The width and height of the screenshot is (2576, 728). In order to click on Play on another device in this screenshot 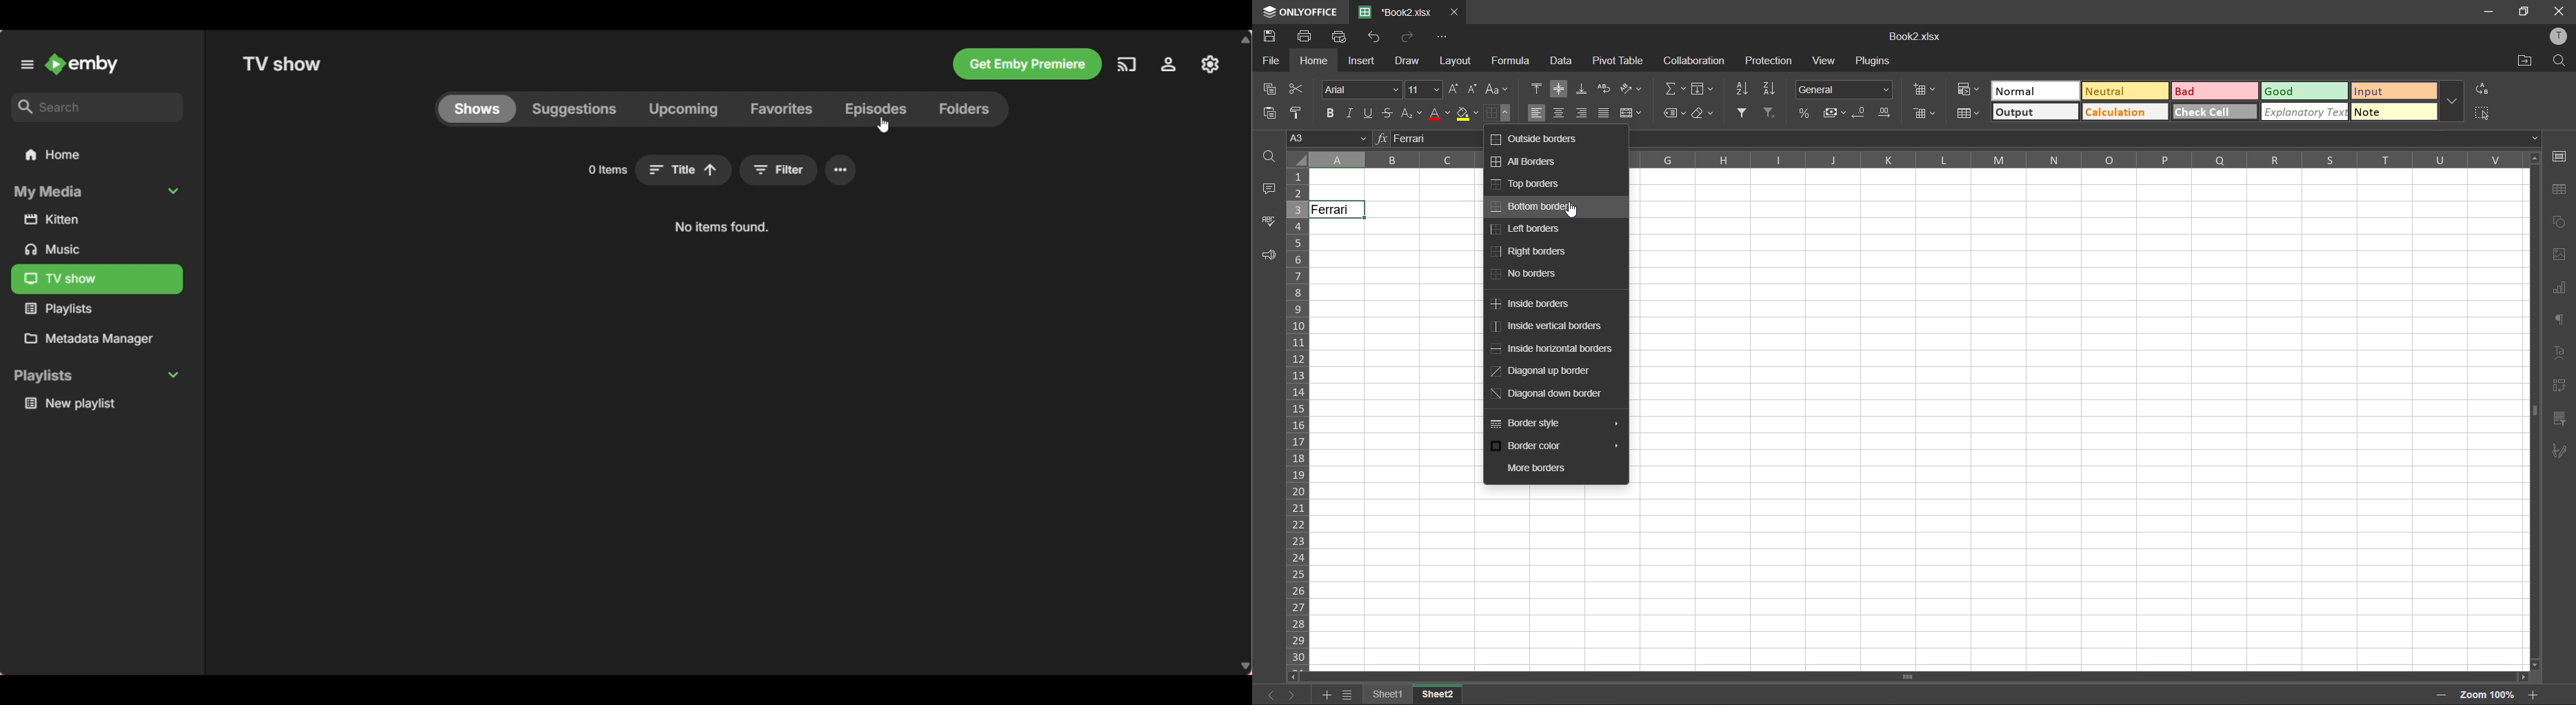, I will do `click(1127, 65)`.